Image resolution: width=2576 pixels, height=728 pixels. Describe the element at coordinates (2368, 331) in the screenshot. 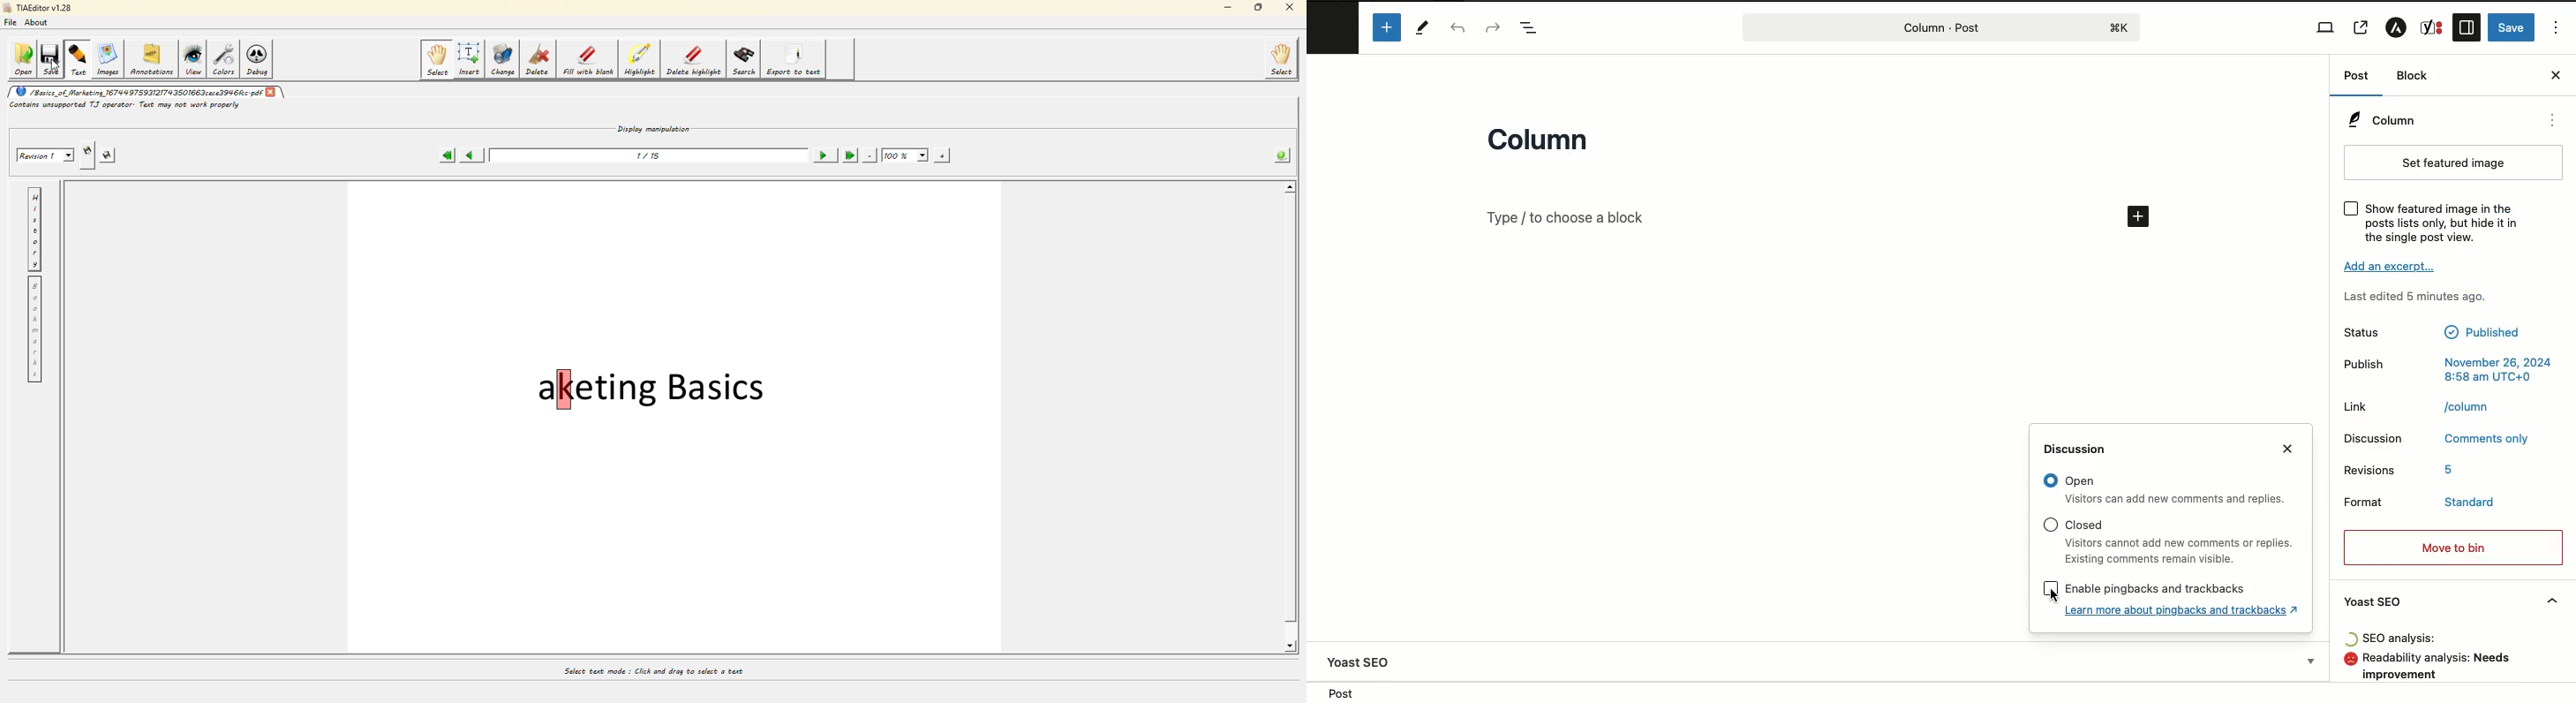

I see `Status` at that location.